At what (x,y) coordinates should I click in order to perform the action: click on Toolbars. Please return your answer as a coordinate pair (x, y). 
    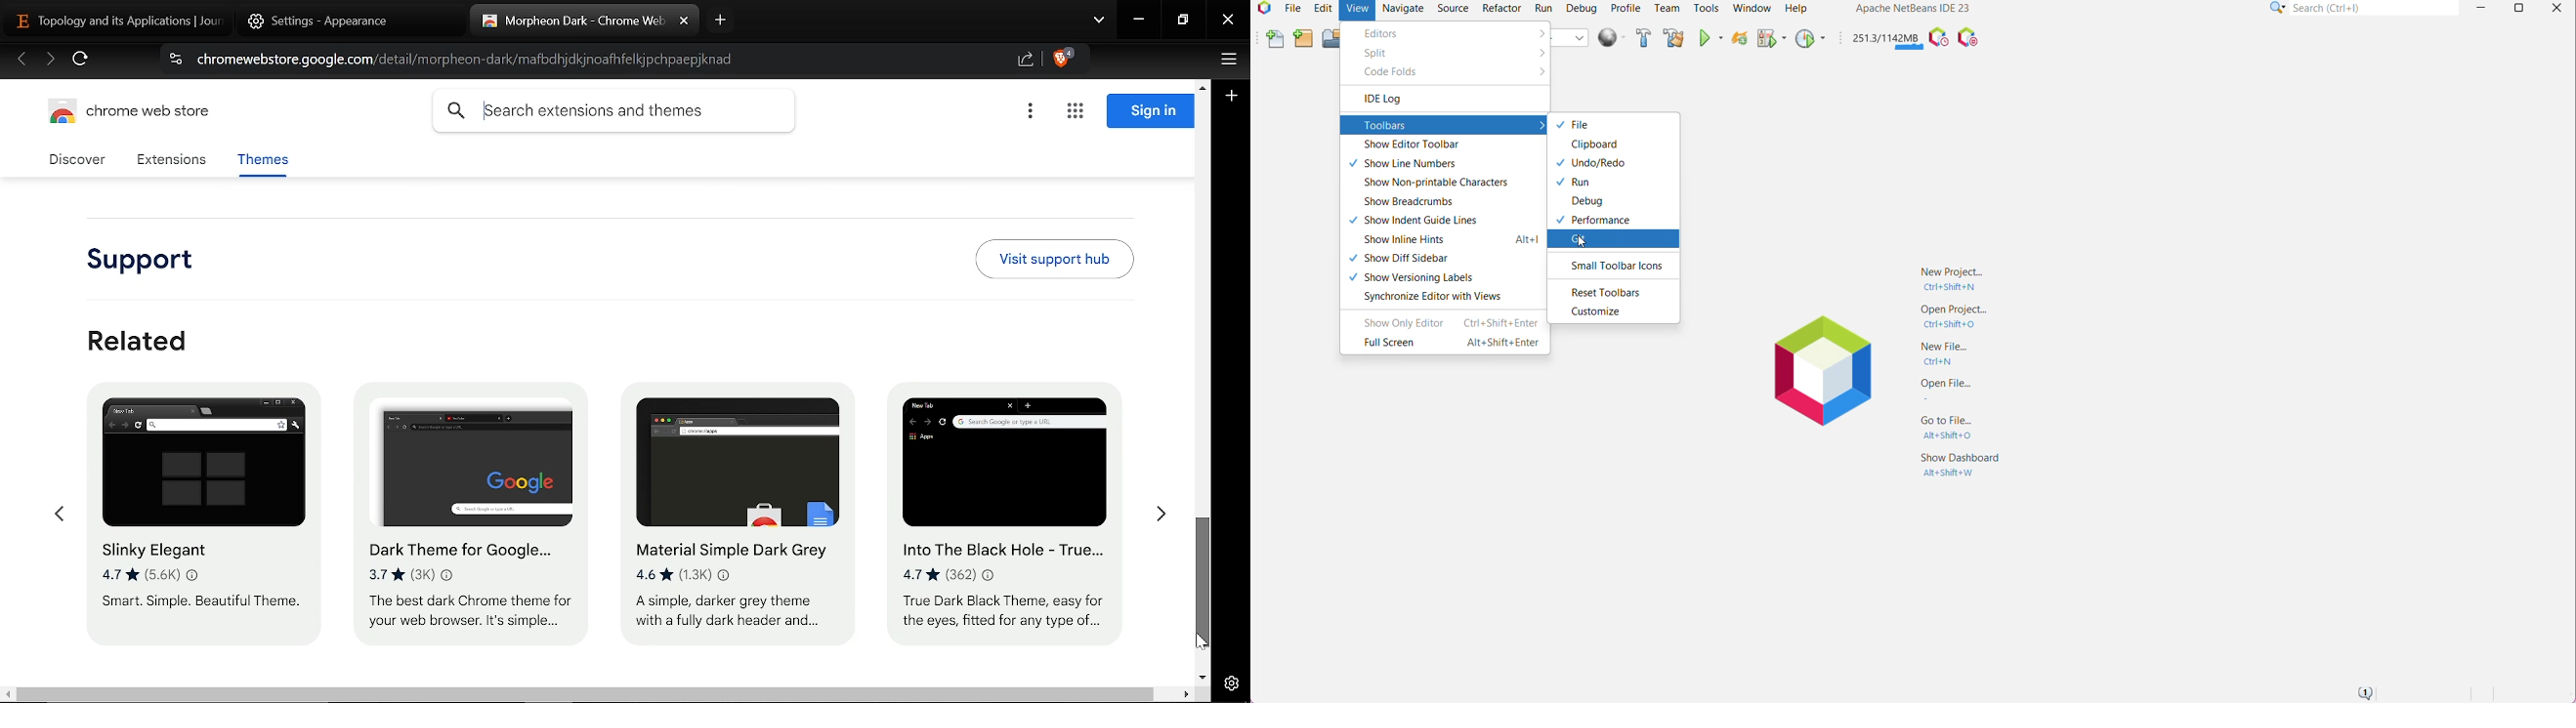
    Looking at the image, I should click on (1443, 126).